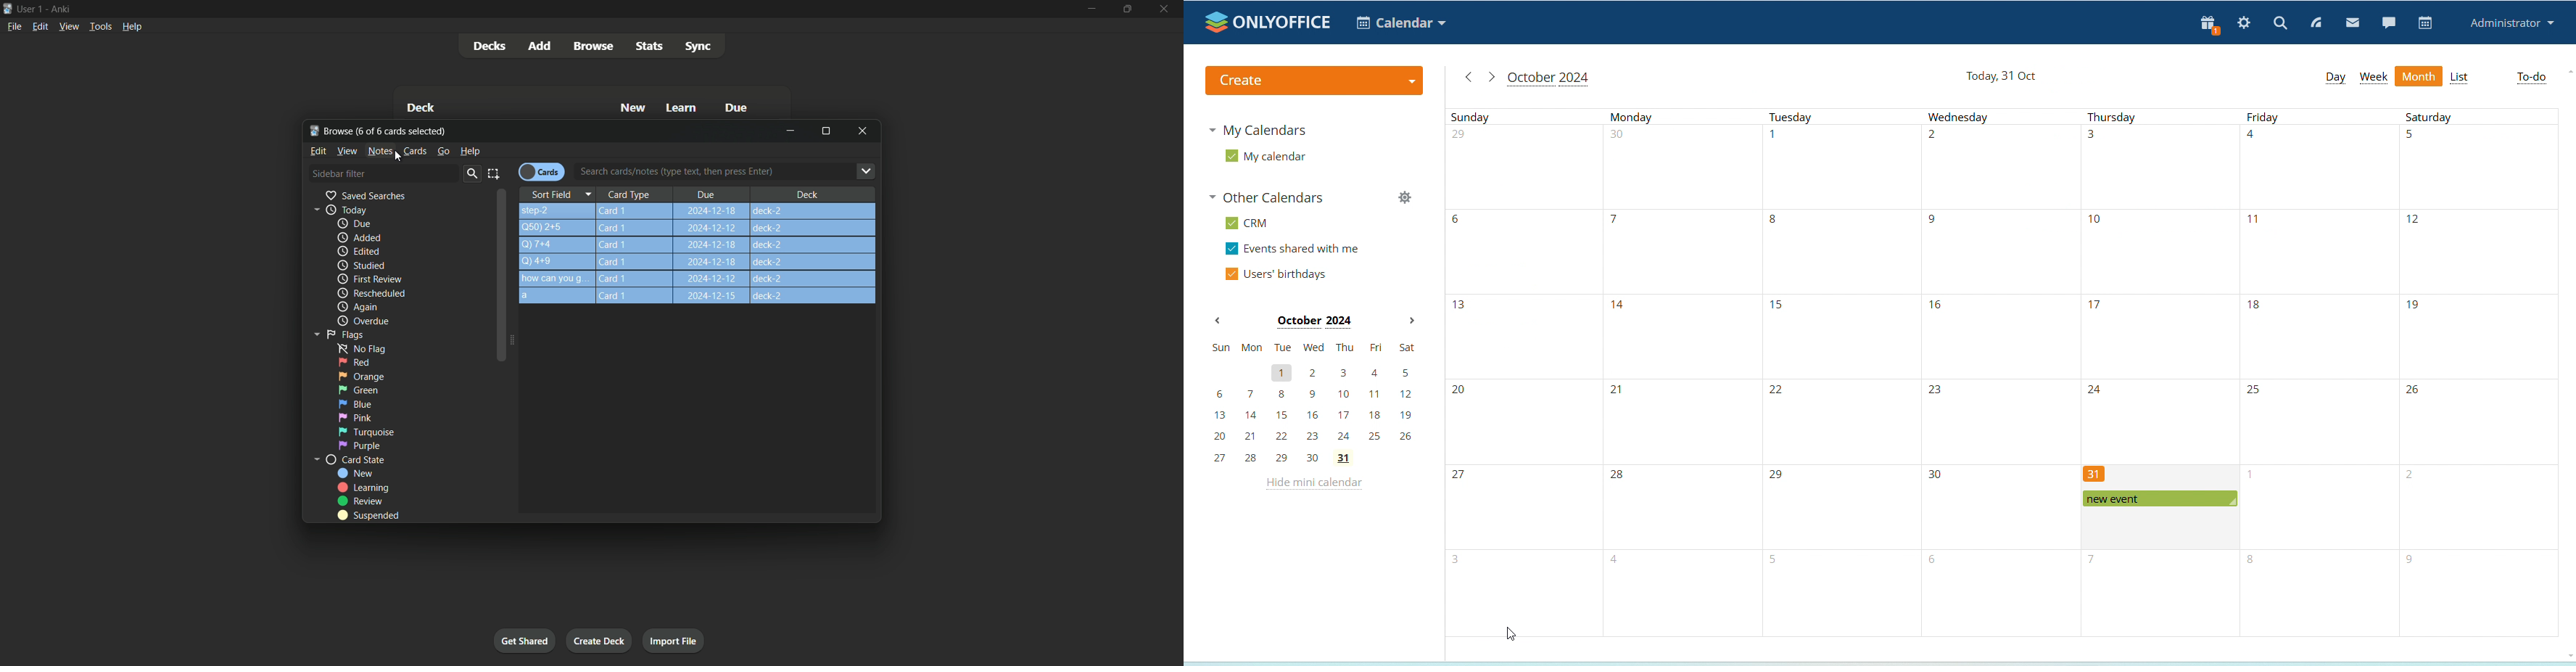  What do you see at coordinates (370, 294) in the screenshot?
I see `Rescheduled` at bounding box center [370, 294].